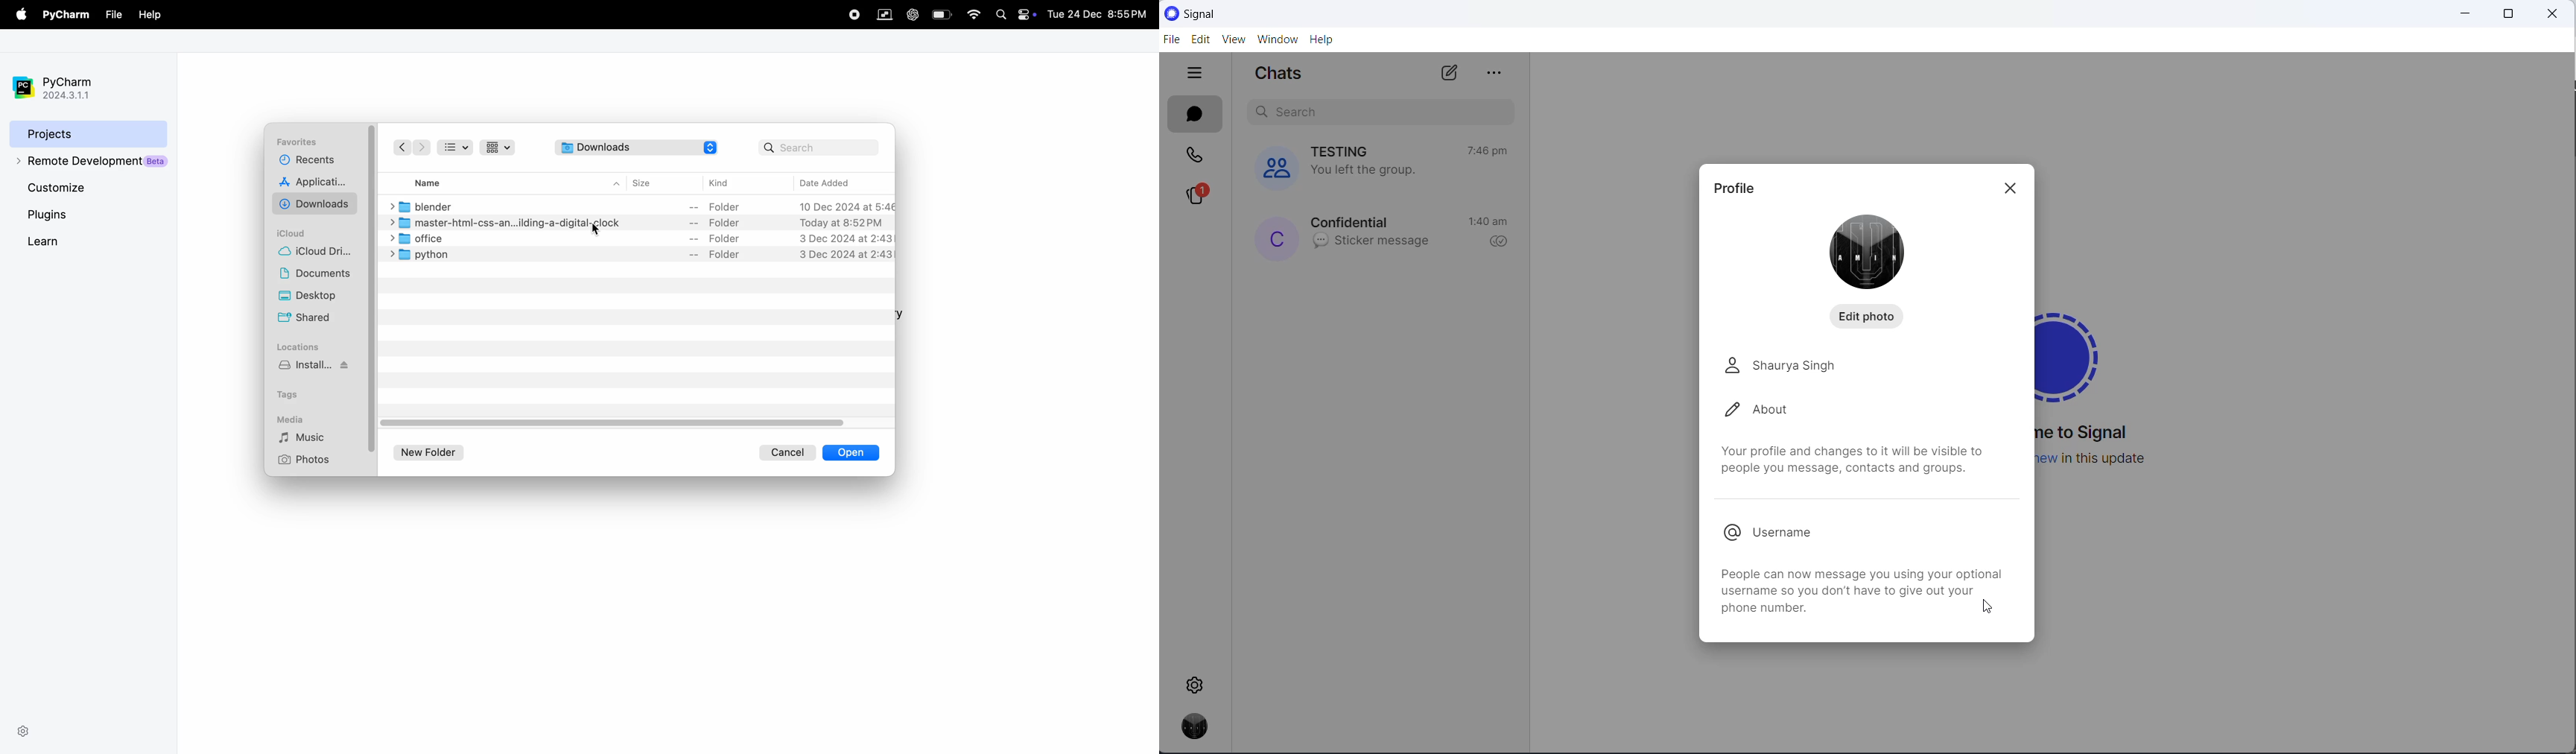  Describe the element at coordinates (89, 161) in the screenshot. I see `remote development` at that location.